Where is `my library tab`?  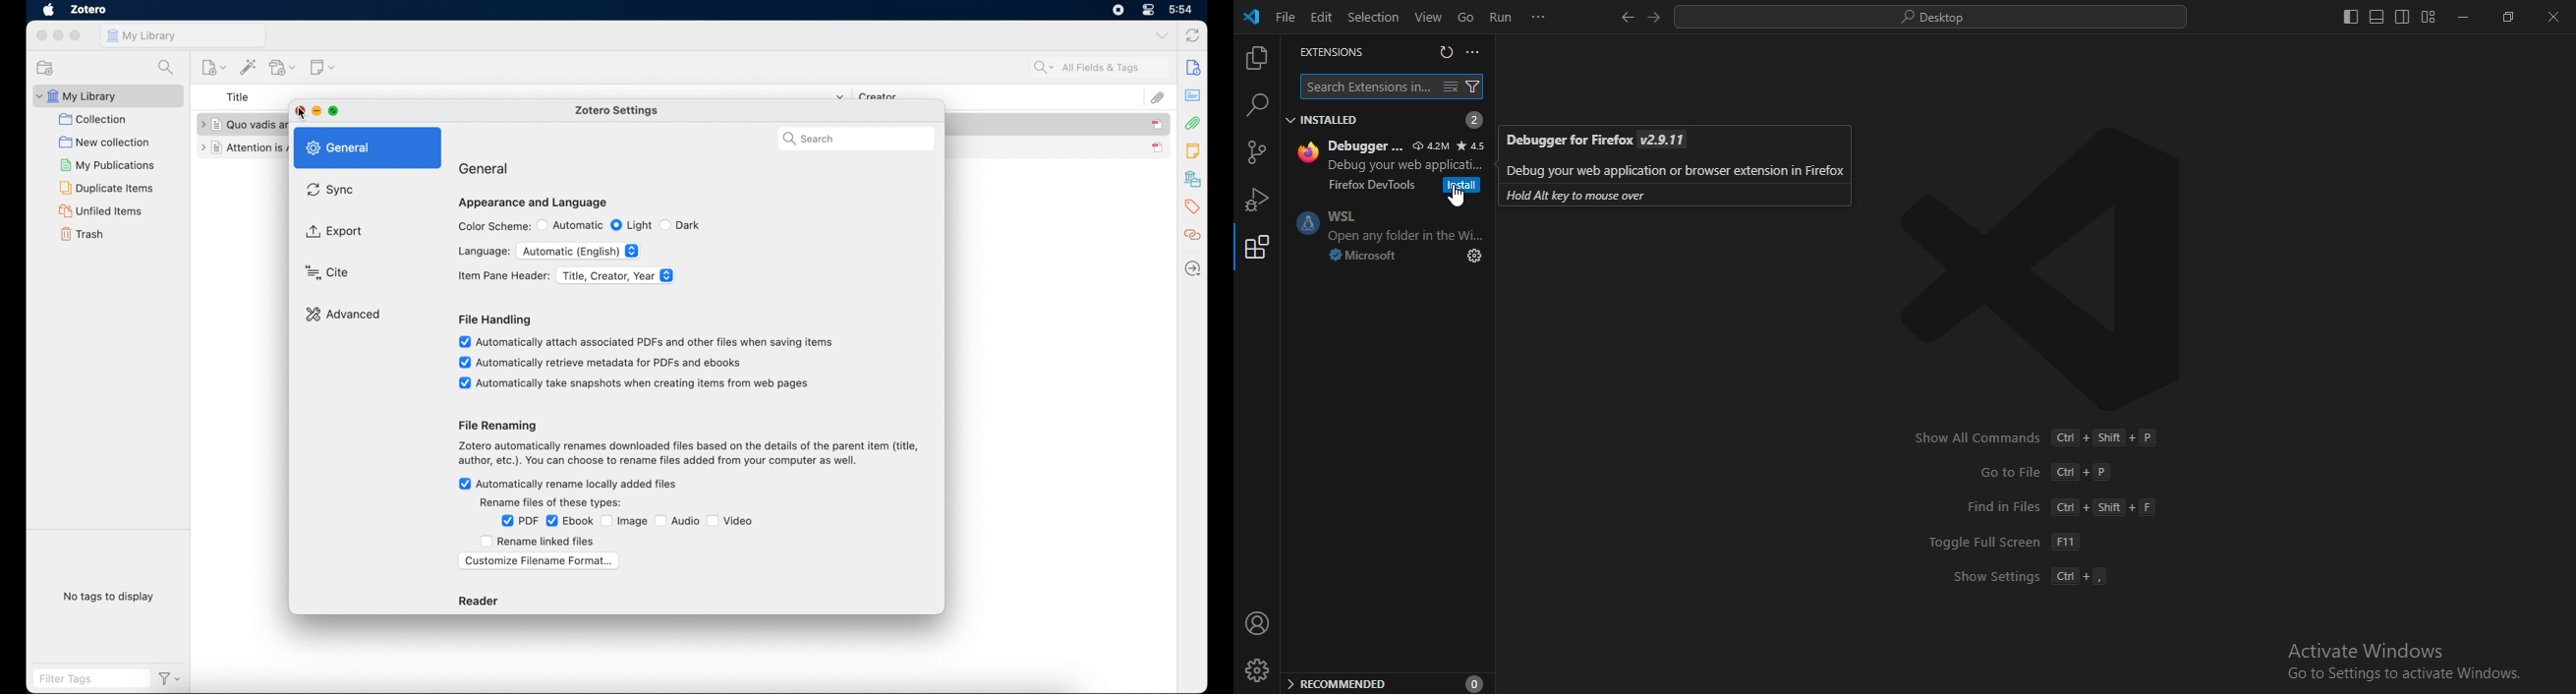 my library tab is located at coordinates (185, 36).